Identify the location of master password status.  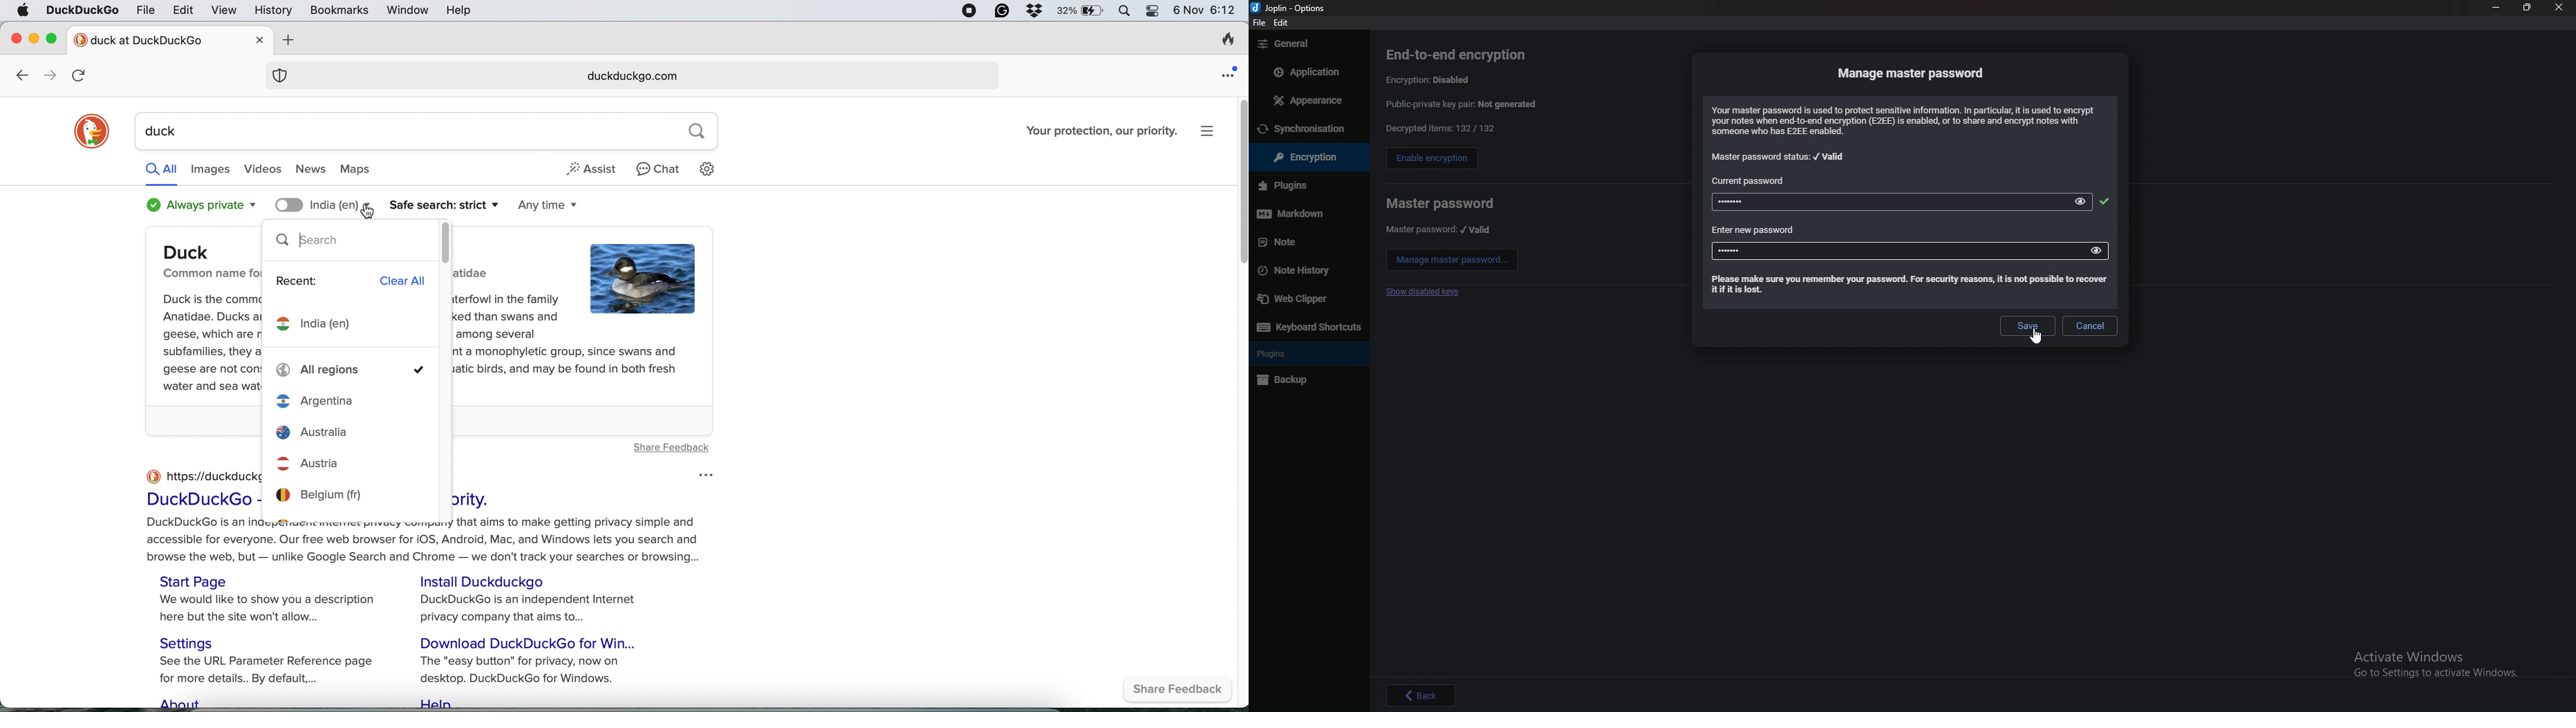
(1780, 157).